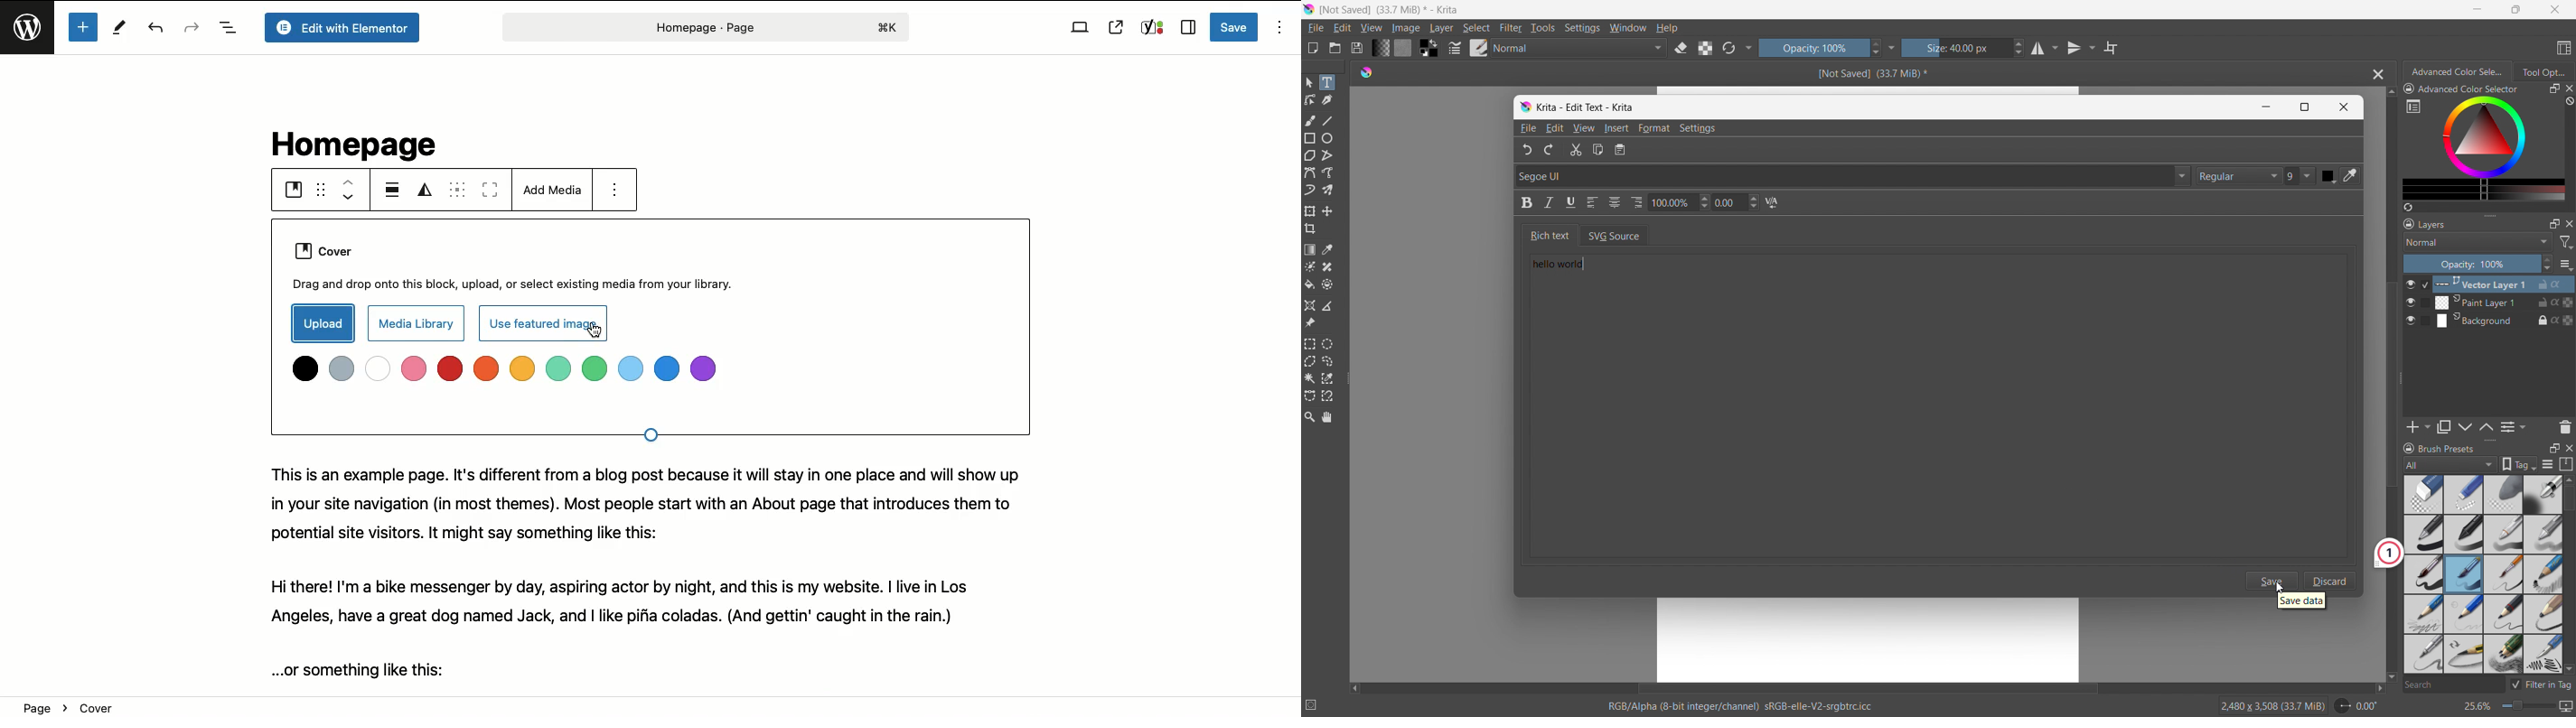 This screenshot has height=728, width=2576. I want to click on scroll up, so click(2391, 92).